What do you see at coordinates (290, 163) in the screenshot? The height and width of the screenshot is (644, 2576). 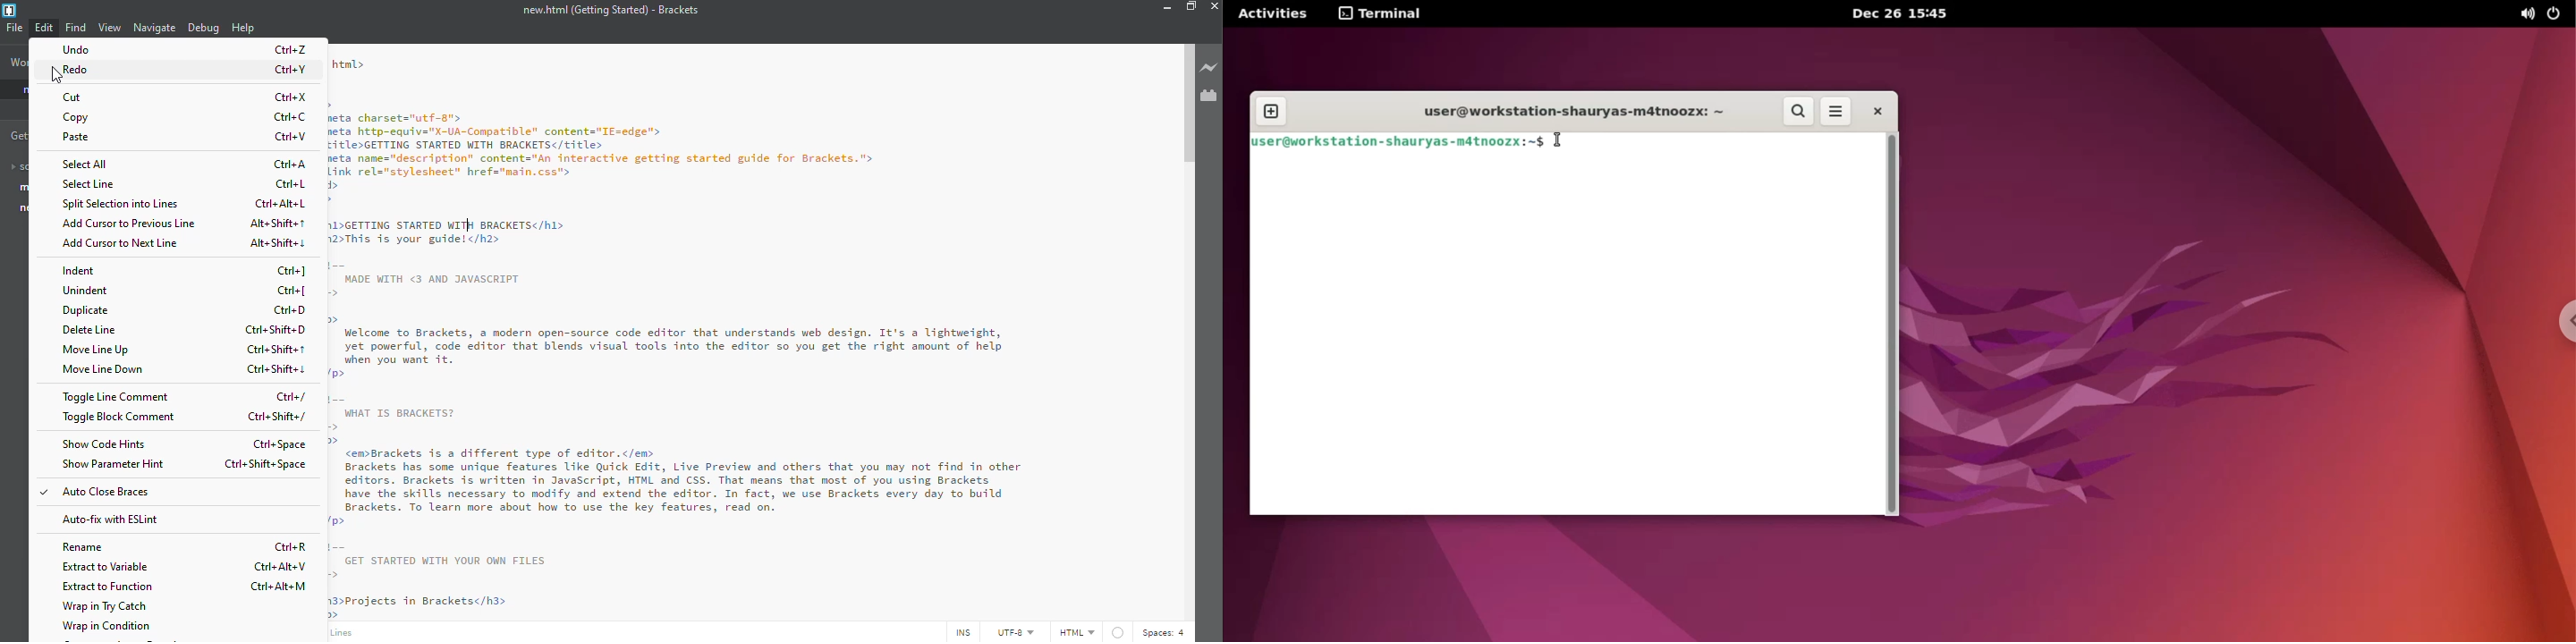 I see `ctrl+a` at bounding box center [290, 163].